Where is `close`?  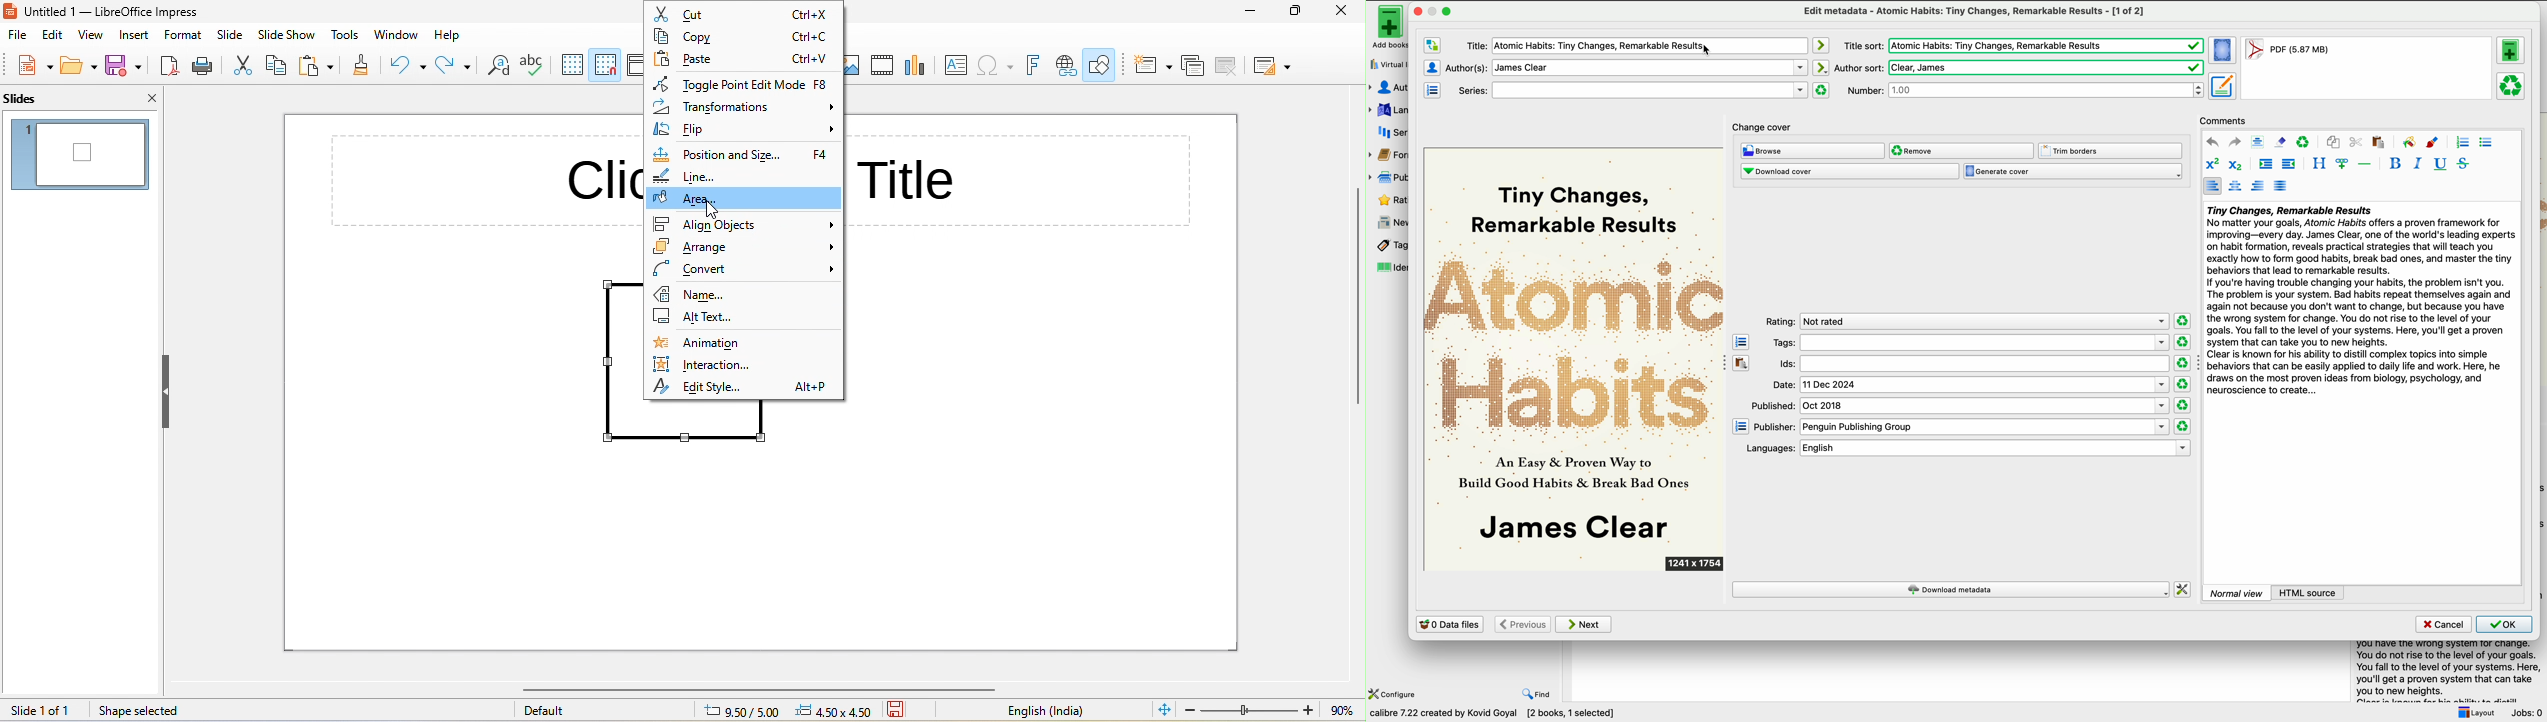
close is located at coordinates (1345, 12).